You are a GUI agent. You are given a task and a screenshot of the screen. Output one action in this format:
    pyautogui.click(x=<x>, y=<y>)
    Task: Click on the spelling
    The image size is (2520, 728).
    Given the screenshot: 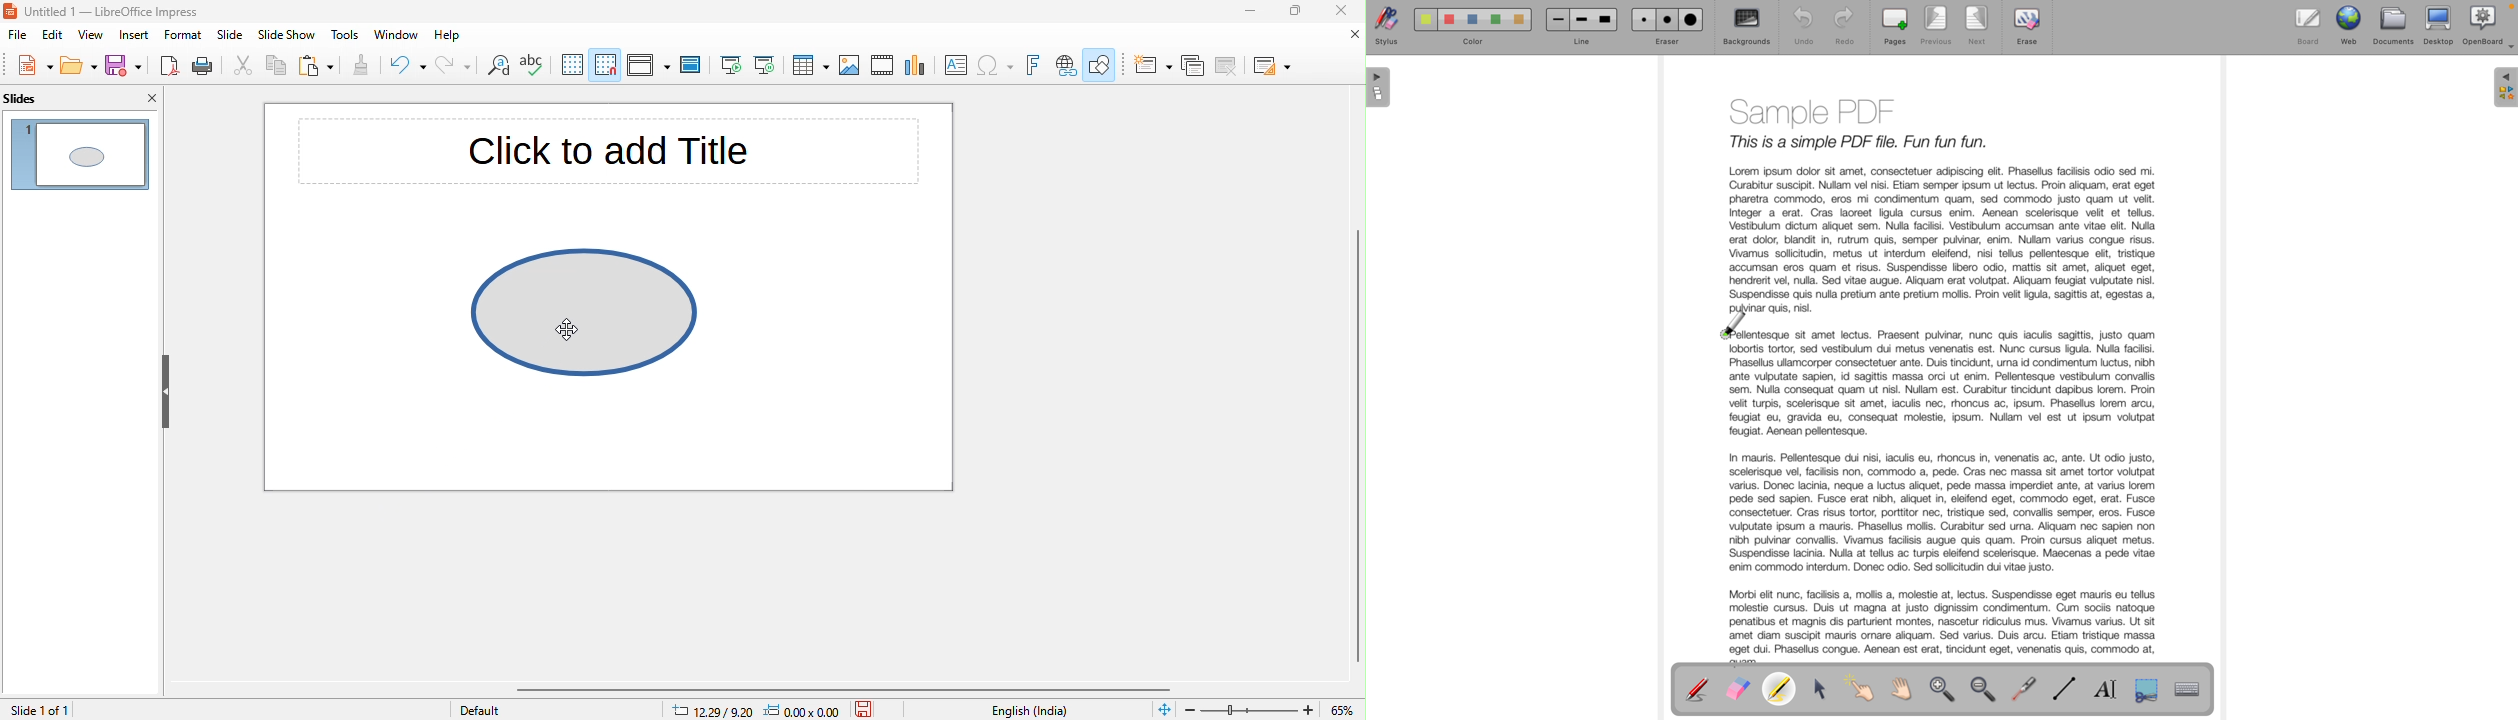 What is the action you would take?
    pyautogui.click(x=538, y=67)
    